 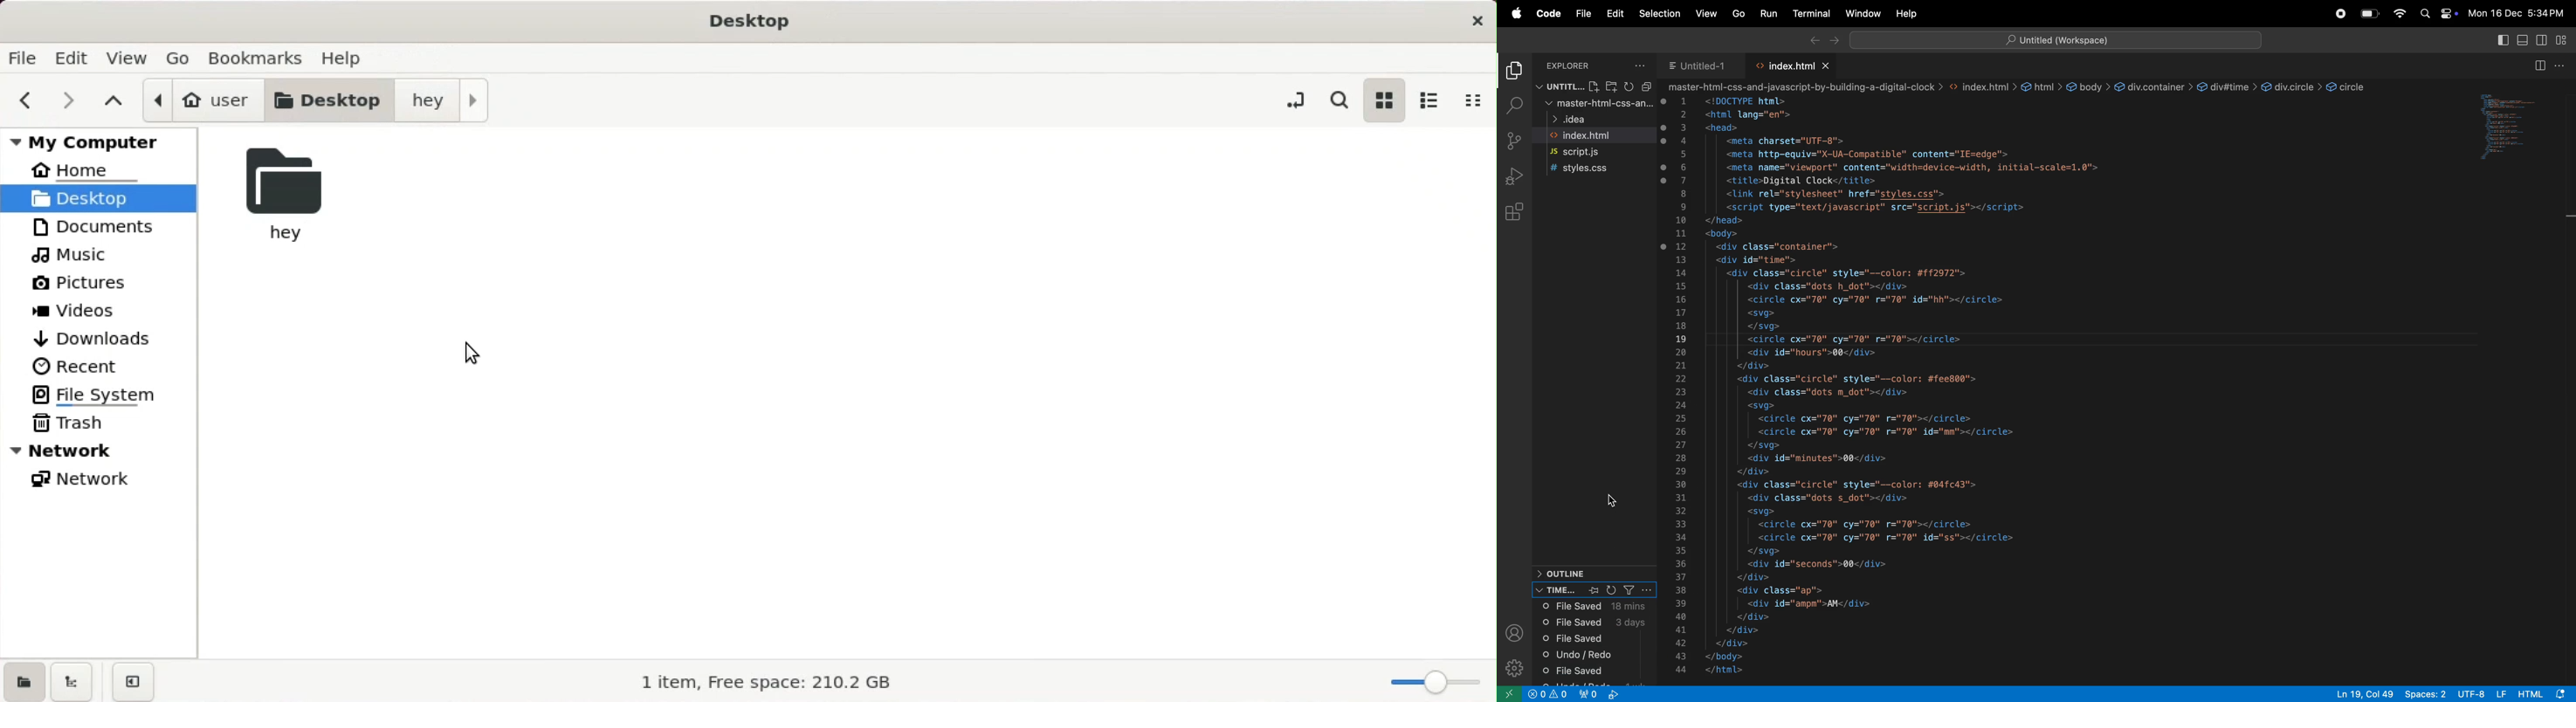 I want to click on numbers, so click(x=1682, y=386).